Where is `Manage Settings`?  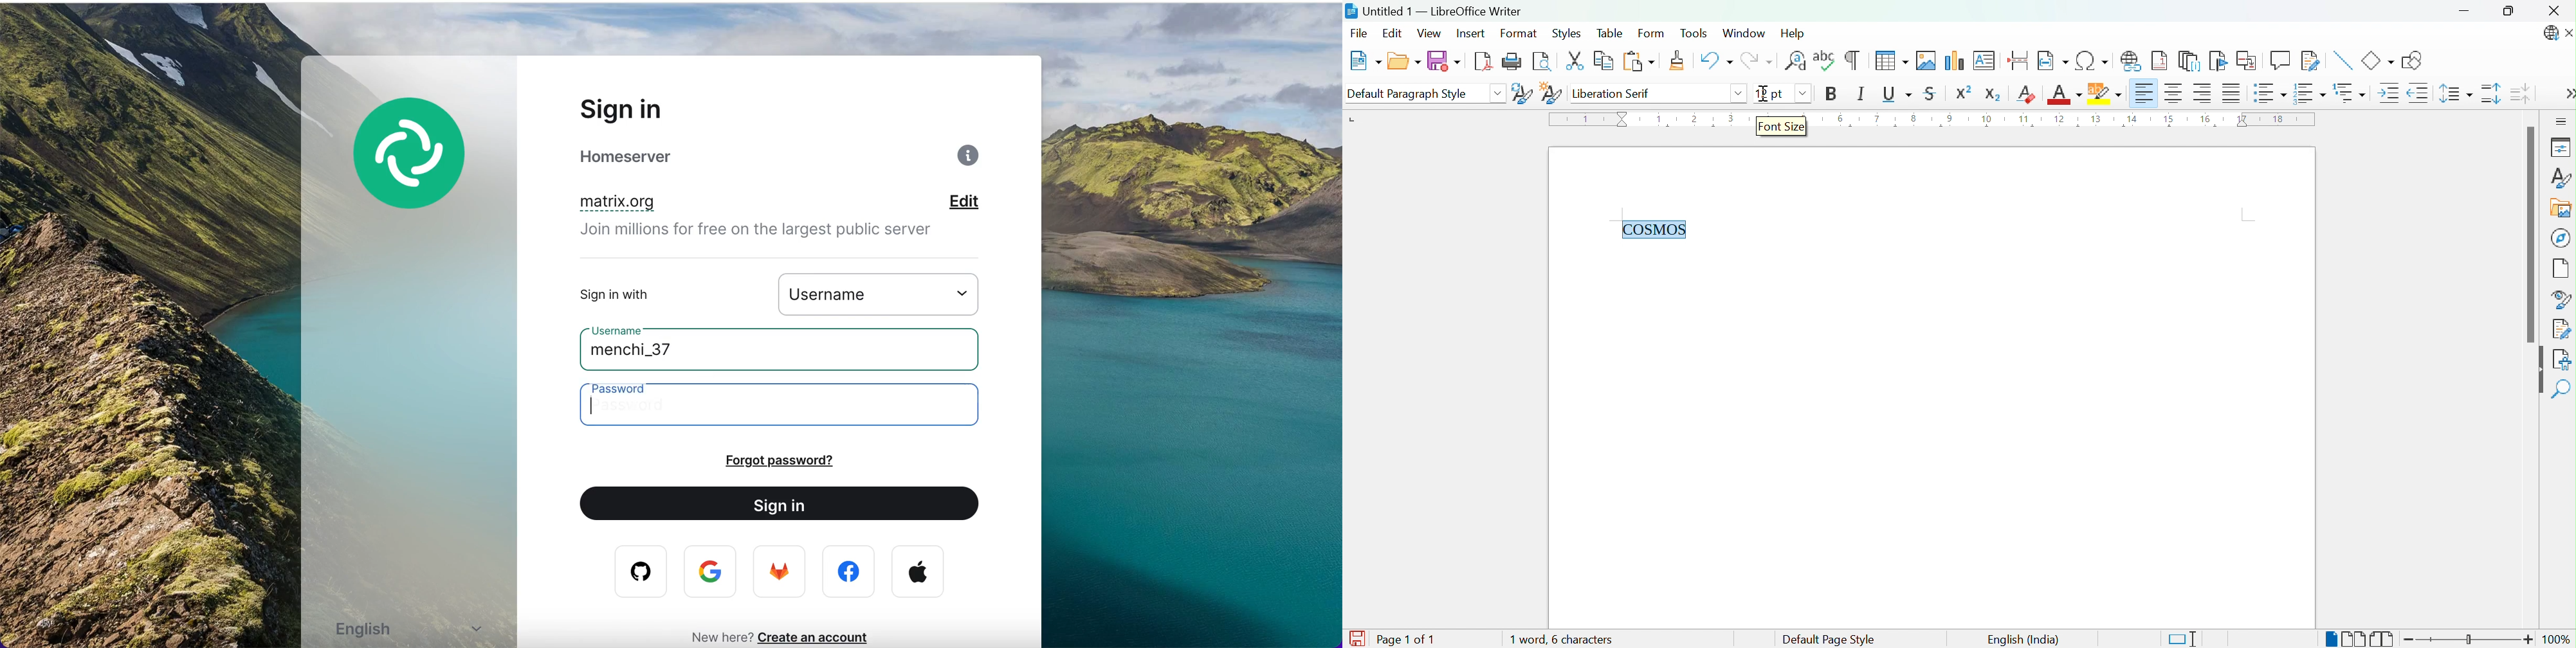 Manage Settings is located at coordinates (2561, 328).